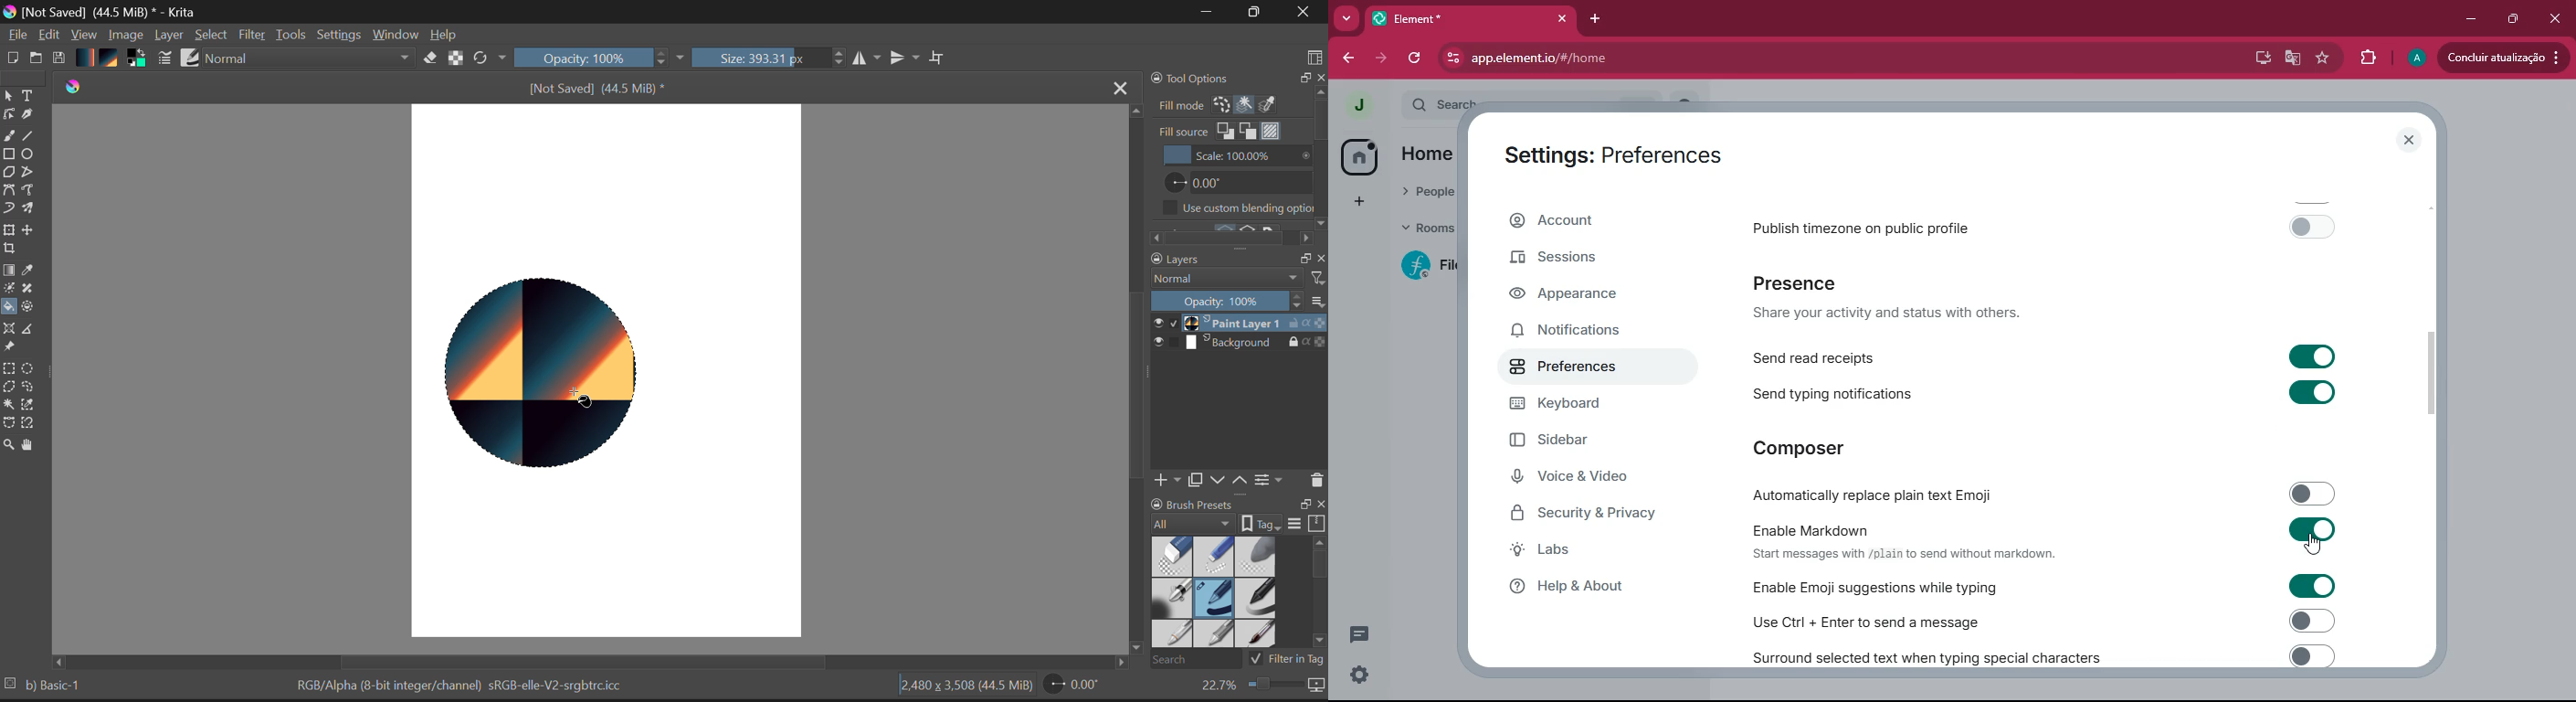 This screenshot has height=728, width=2576. I want to click on Fill Source Pattern Selected, so click(1272, 131).